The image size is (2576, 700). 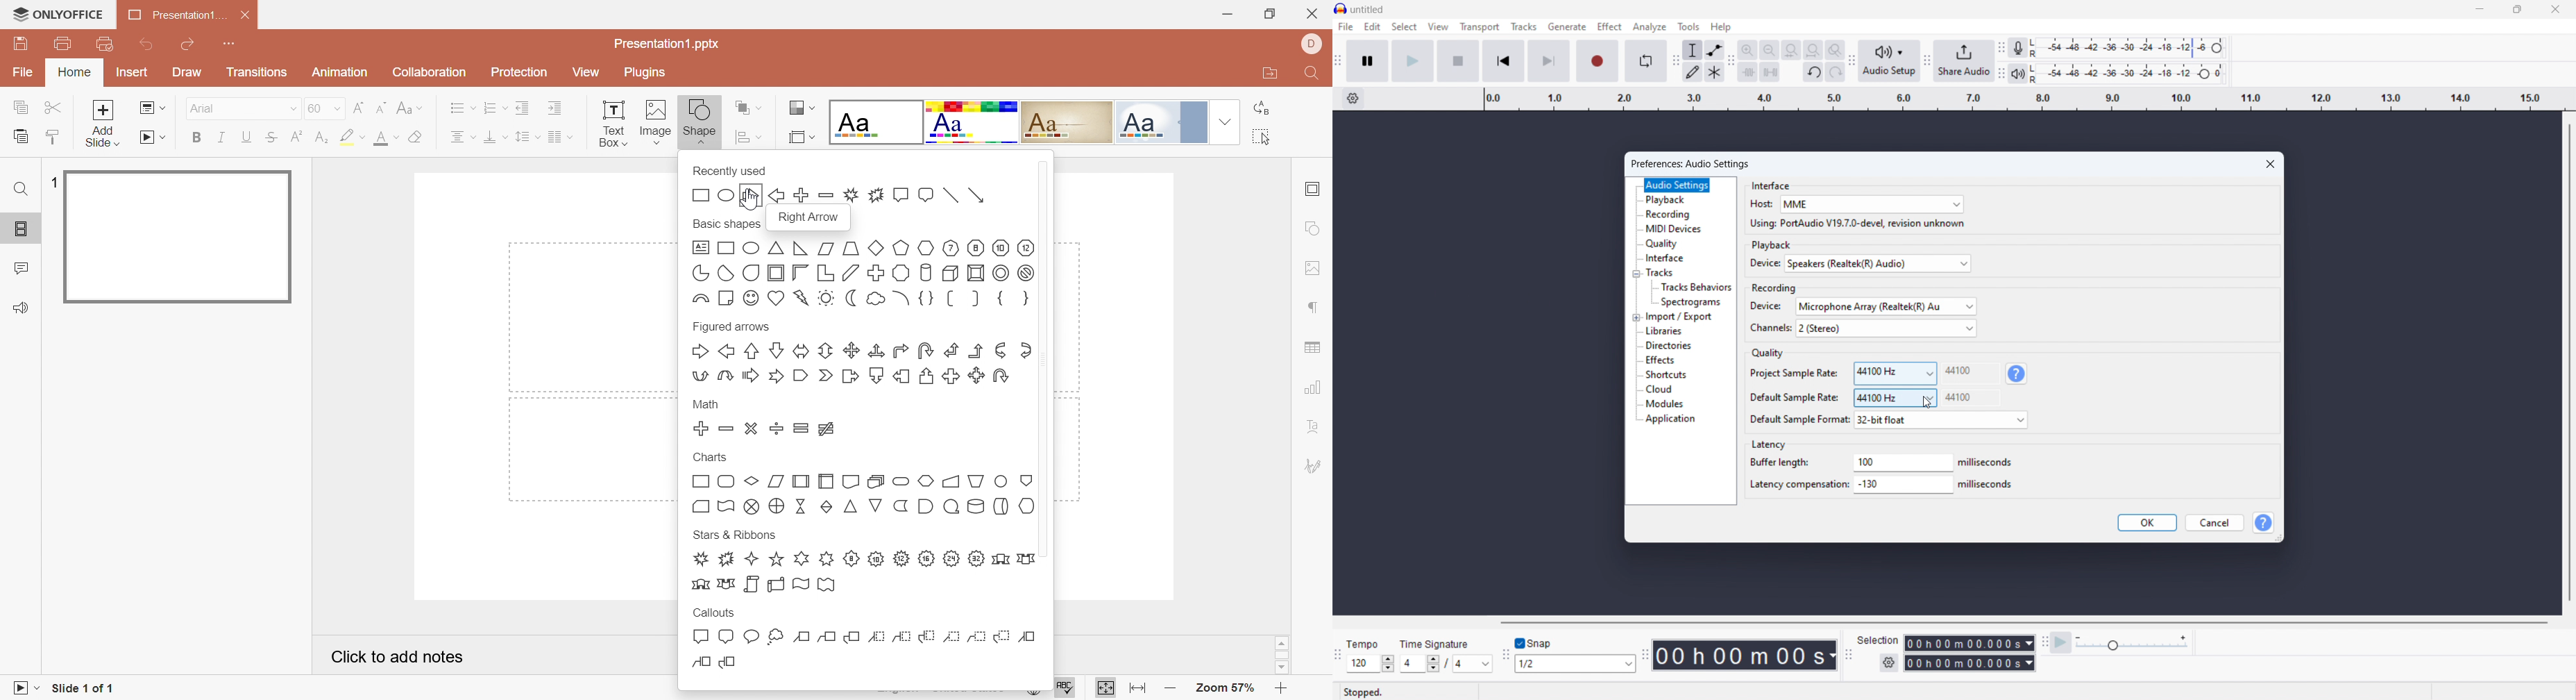 I want to click on Latency compensation, so click(x=1797, y=484).